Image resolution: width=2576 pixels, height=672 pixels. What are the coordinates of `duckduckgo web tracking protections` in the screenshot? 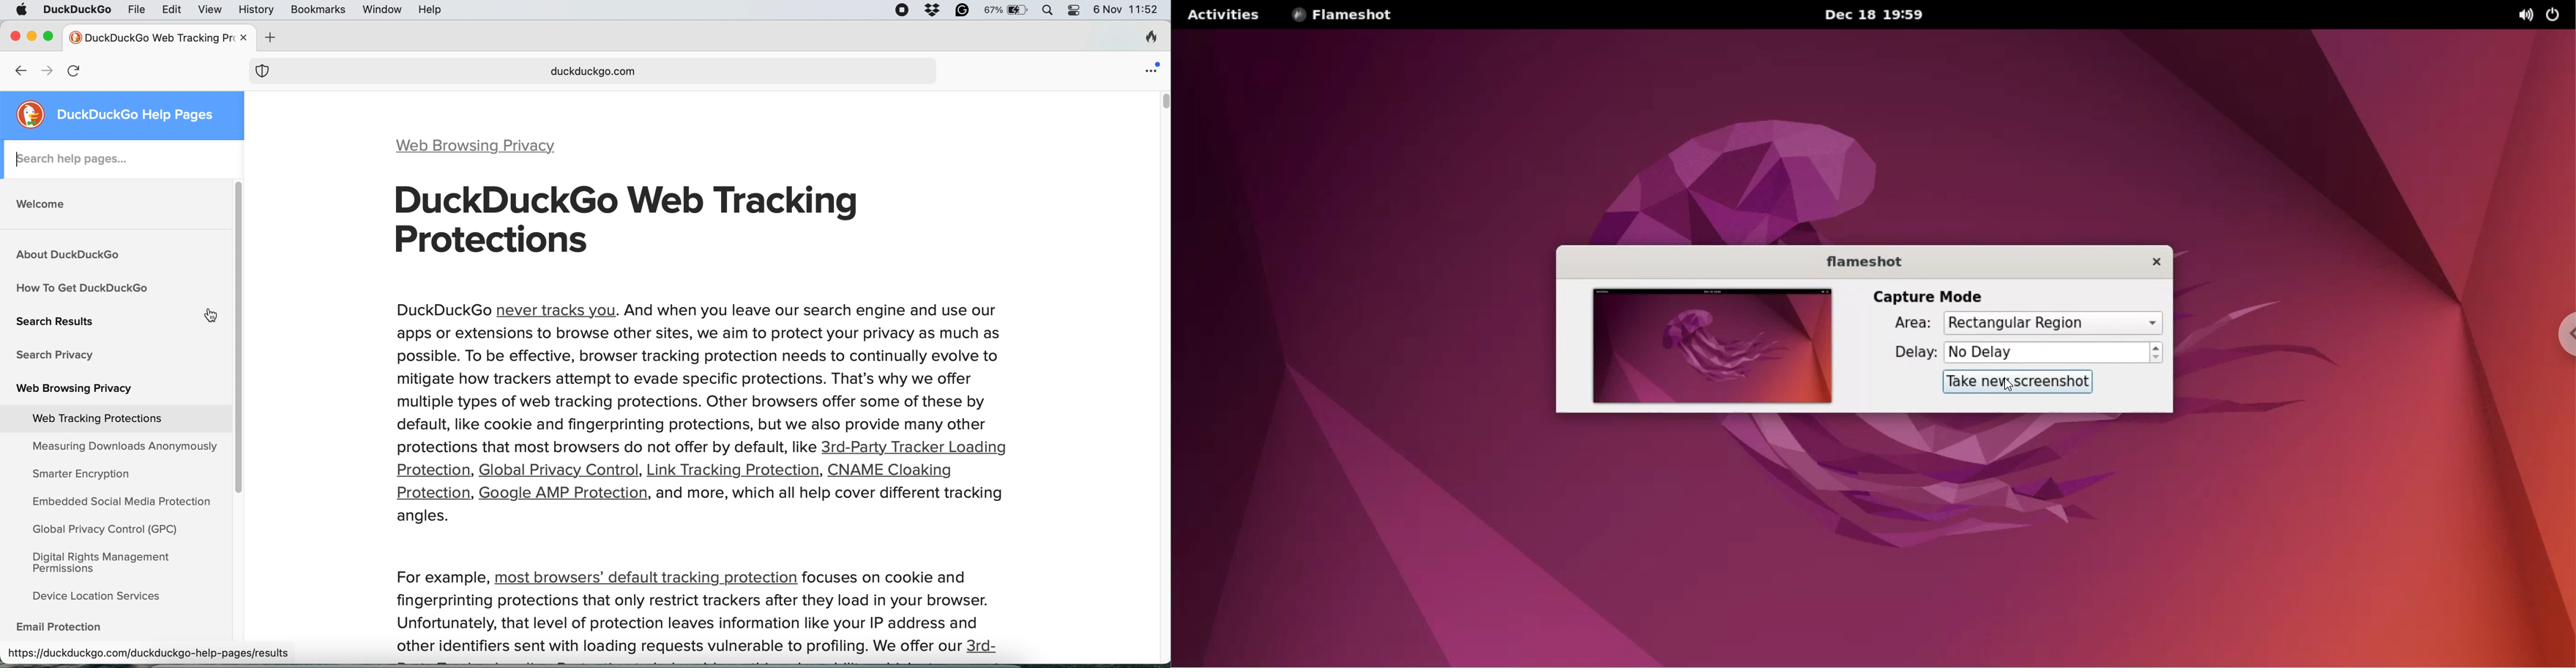 It's located at (637, 222).